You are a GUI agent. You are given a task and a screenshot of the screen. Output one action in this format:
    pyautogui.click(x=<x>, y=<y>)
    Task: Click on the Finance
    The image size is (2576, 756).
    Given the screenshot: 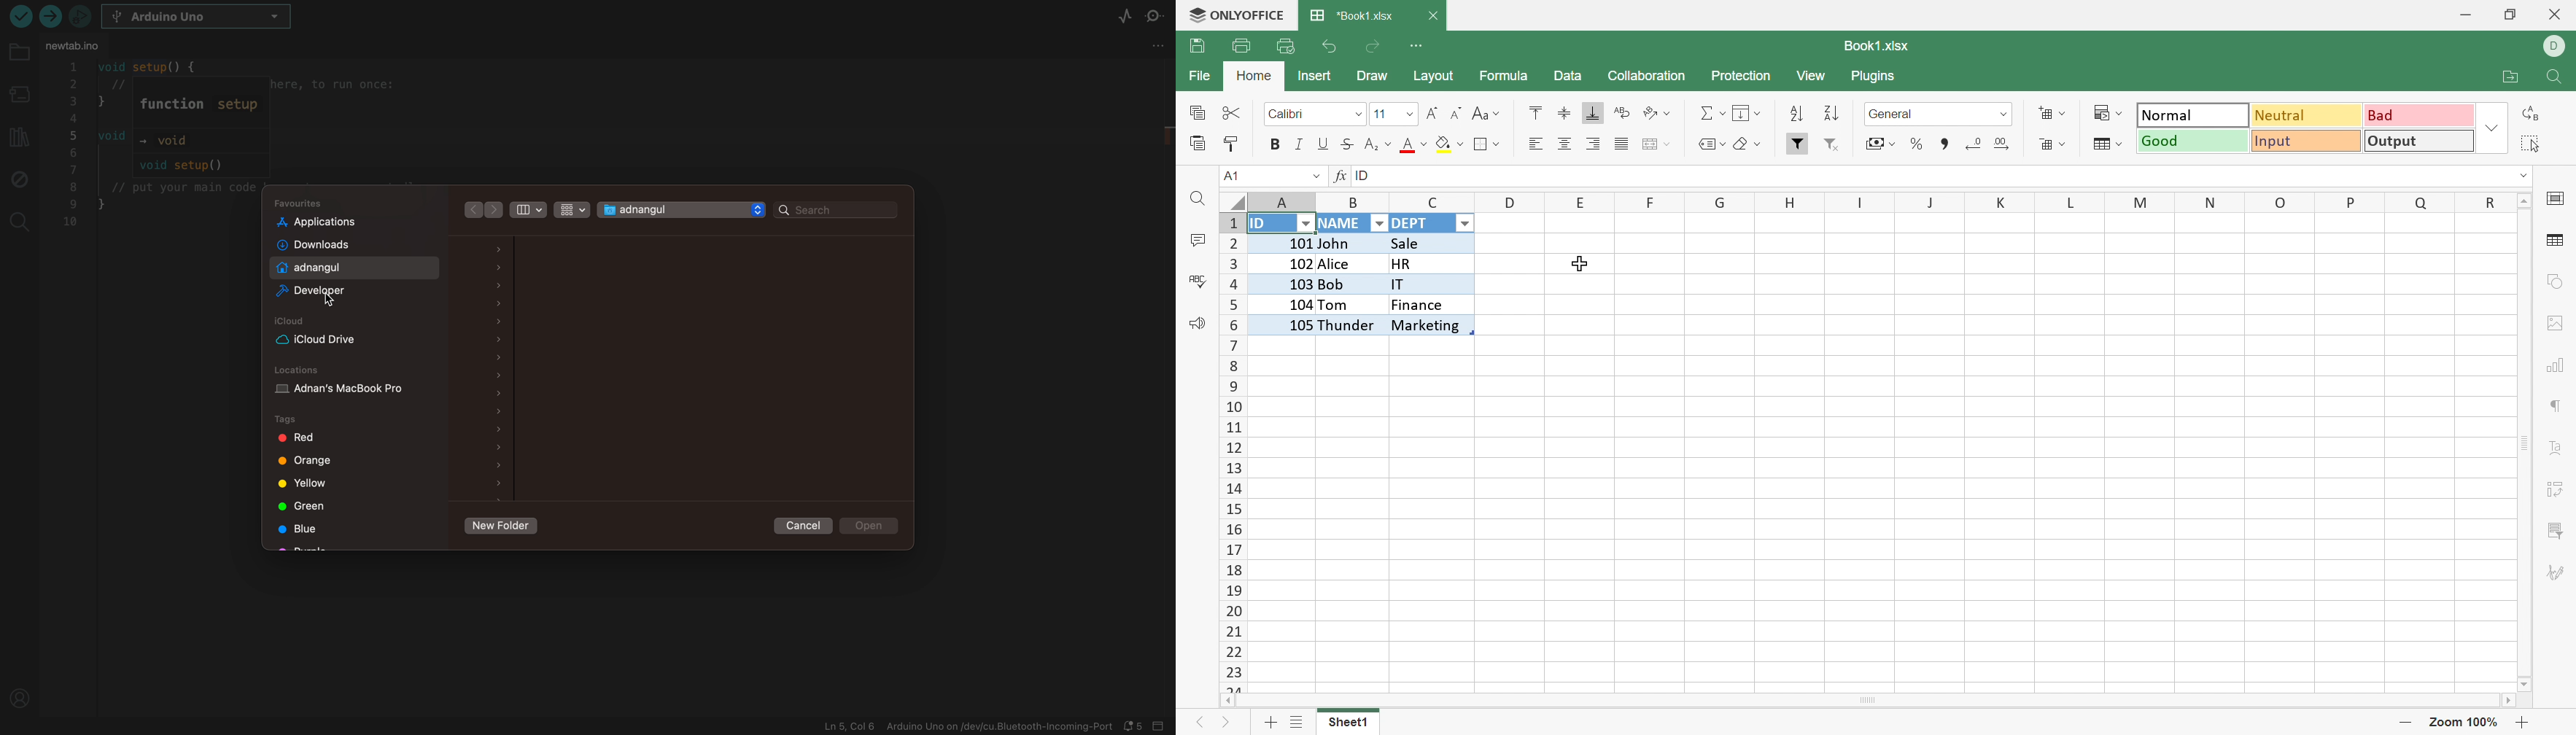 What is the action you would take?
    pyautogui.click(x=1420, y=306)
    